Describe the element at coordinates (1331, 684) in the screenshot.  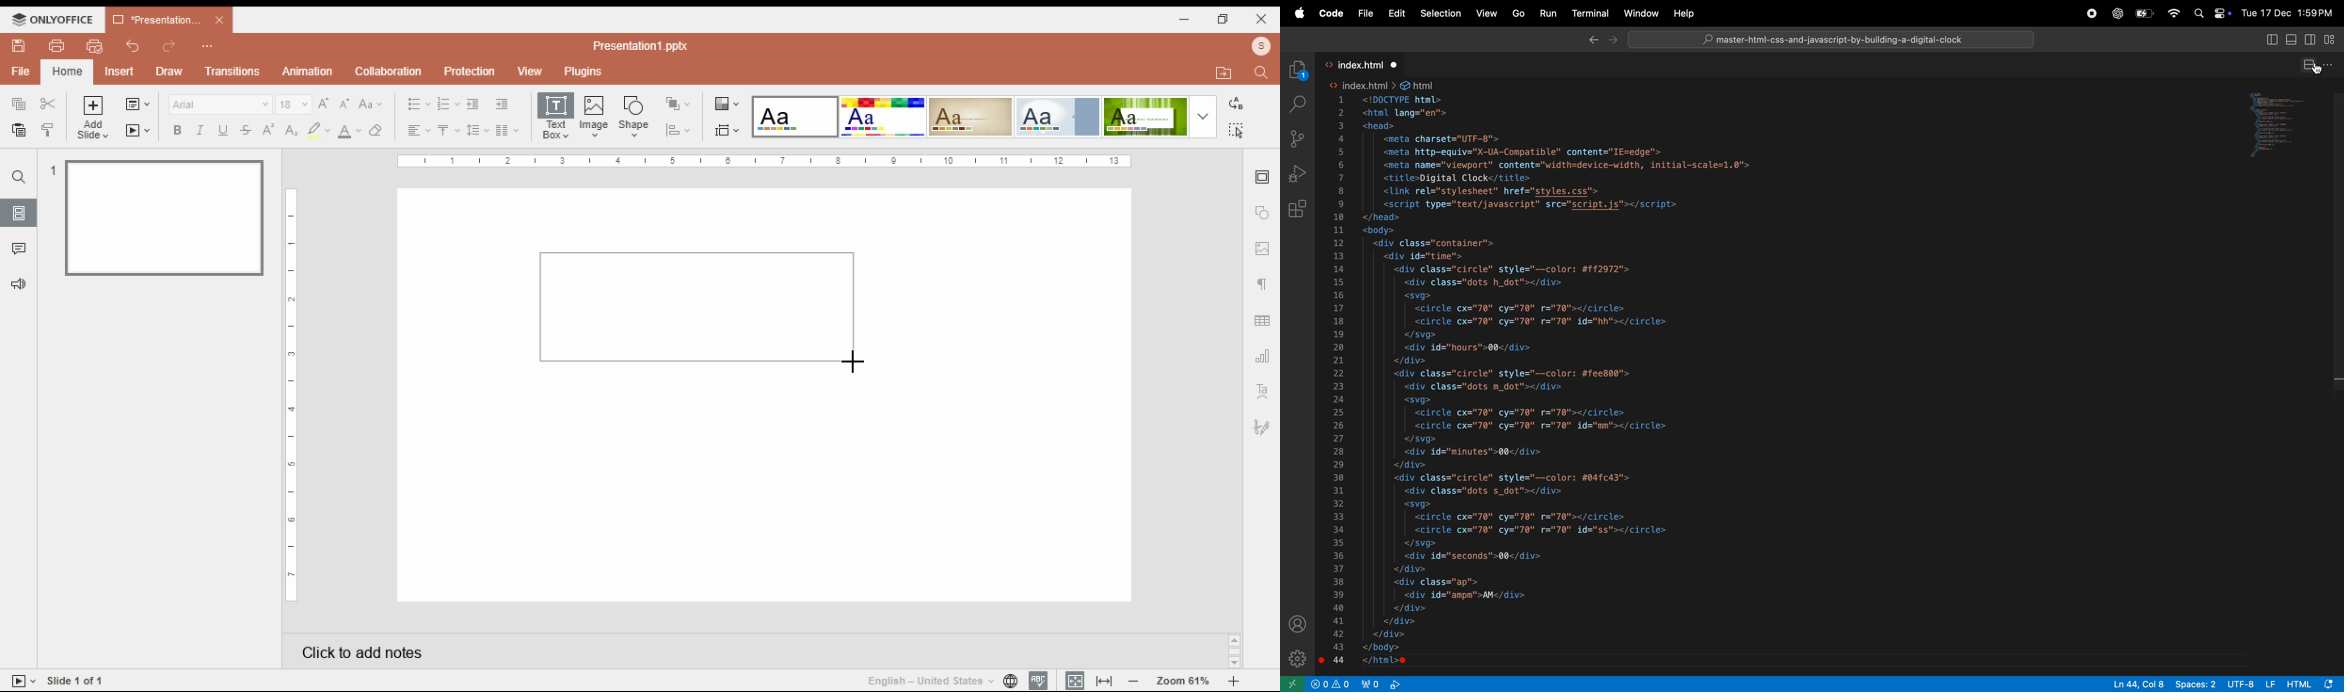
I see `no problems` at that location.